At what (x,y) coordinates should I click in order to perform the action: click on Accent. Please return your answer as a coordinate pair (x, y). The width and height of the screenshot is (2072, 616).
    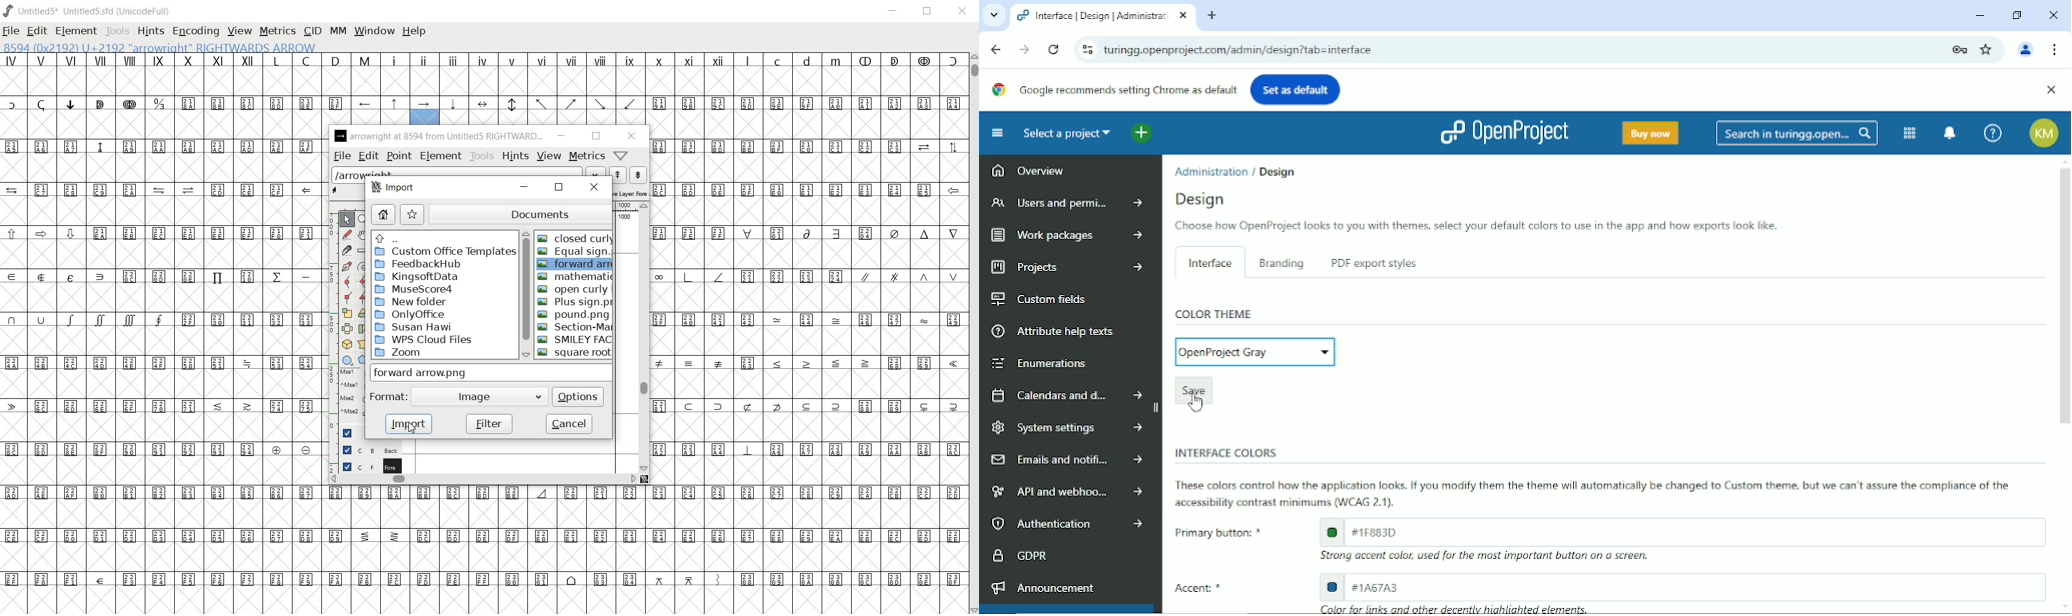
    Looking at the image, I should click on (1204, 589).